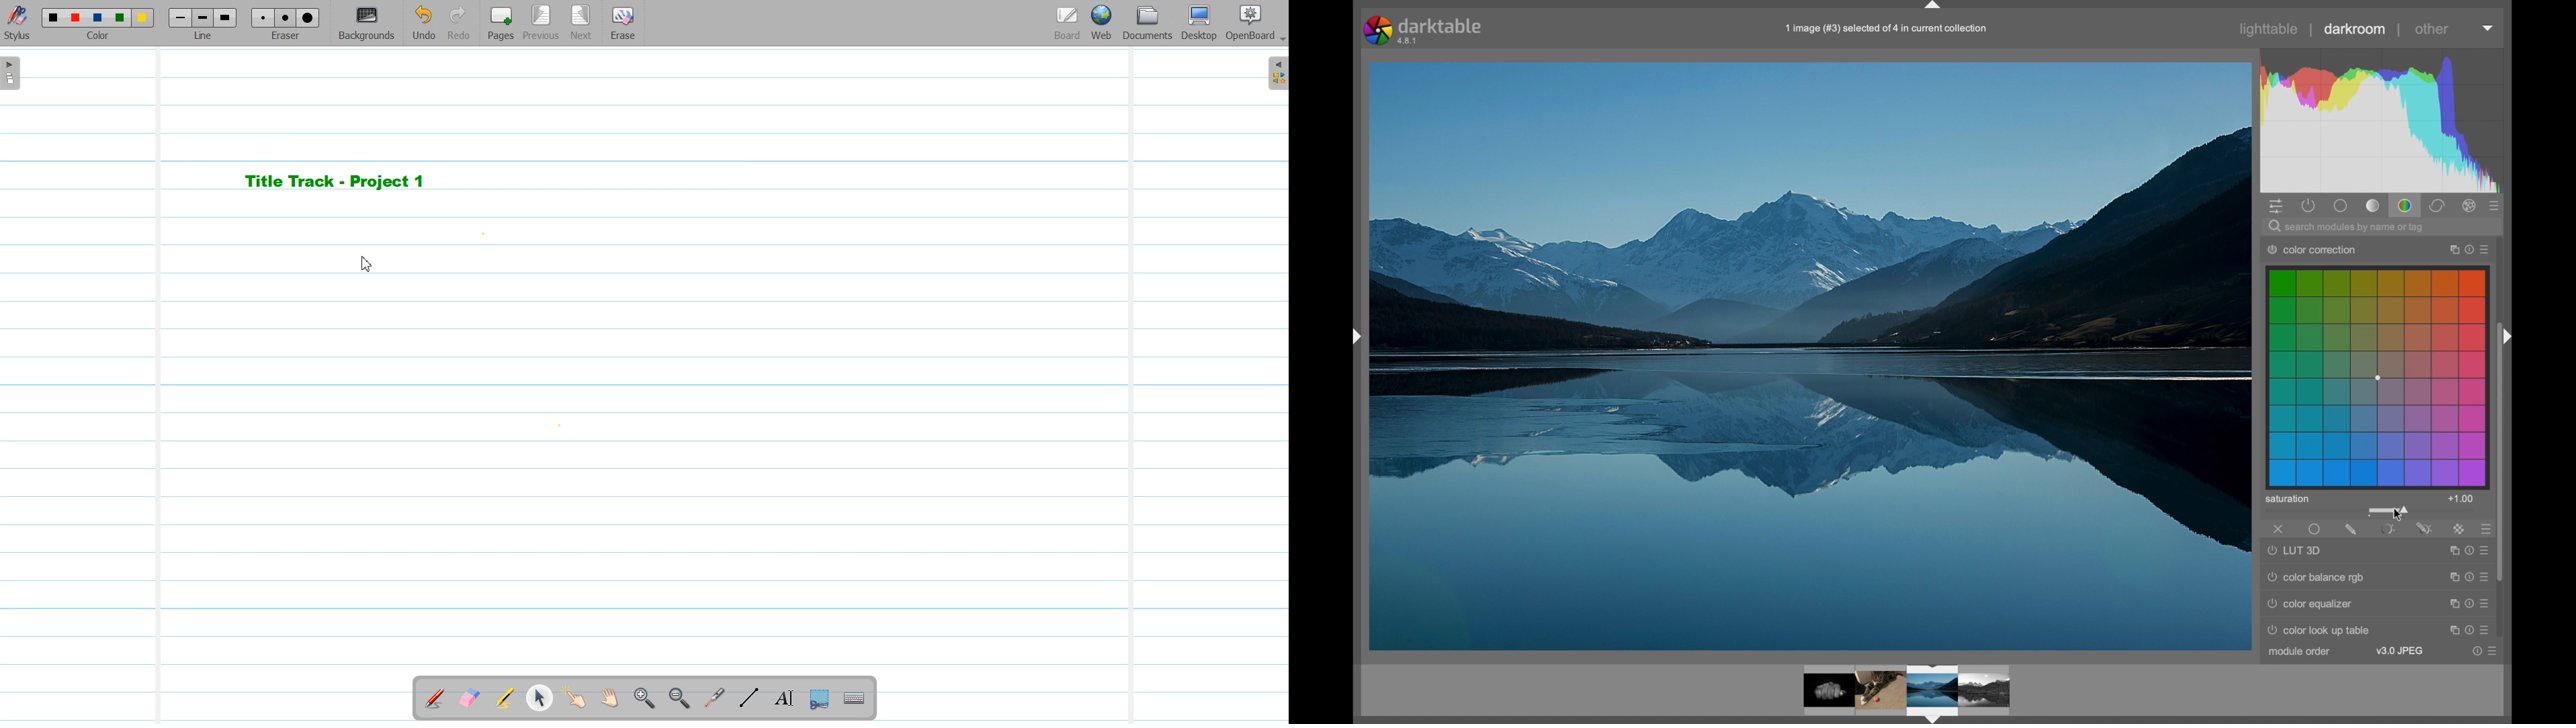 The width and height of the screenshot is (2576, 728). Describe the element at coordinates (2496, 206) in the screenshot. I see `show all options` at that location.